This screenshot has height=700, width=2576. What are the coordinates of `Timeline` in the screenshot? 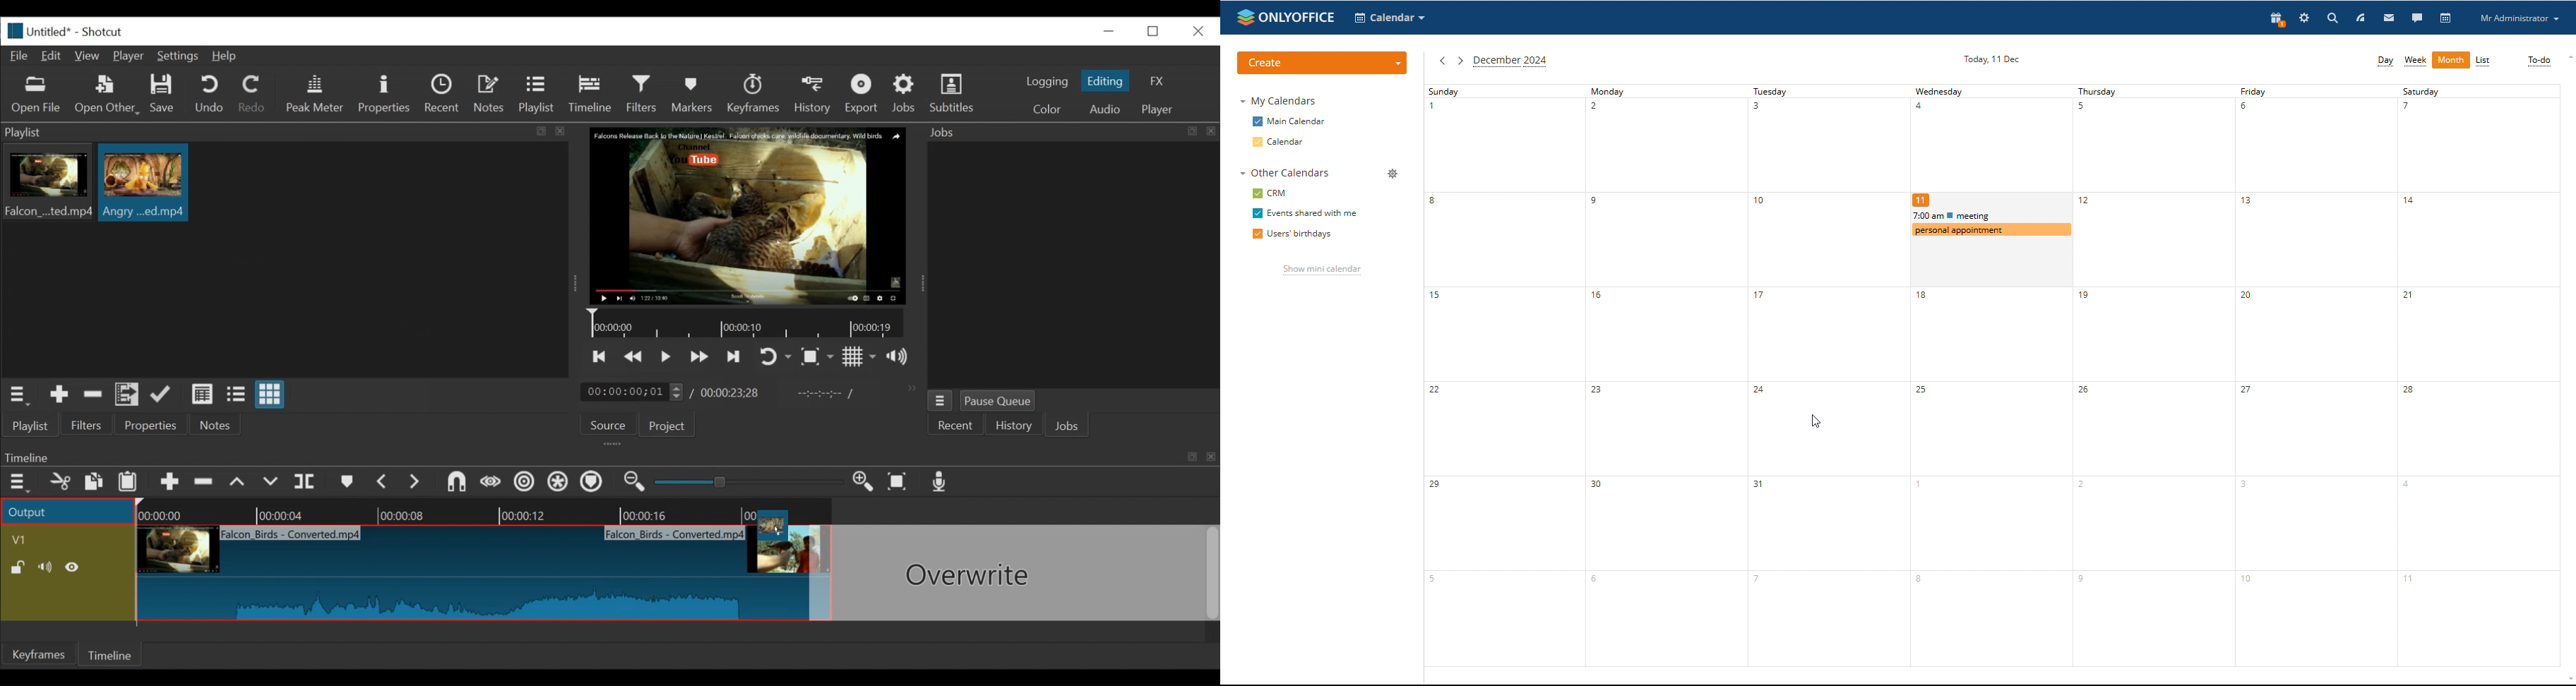 It's located at (112, 653).